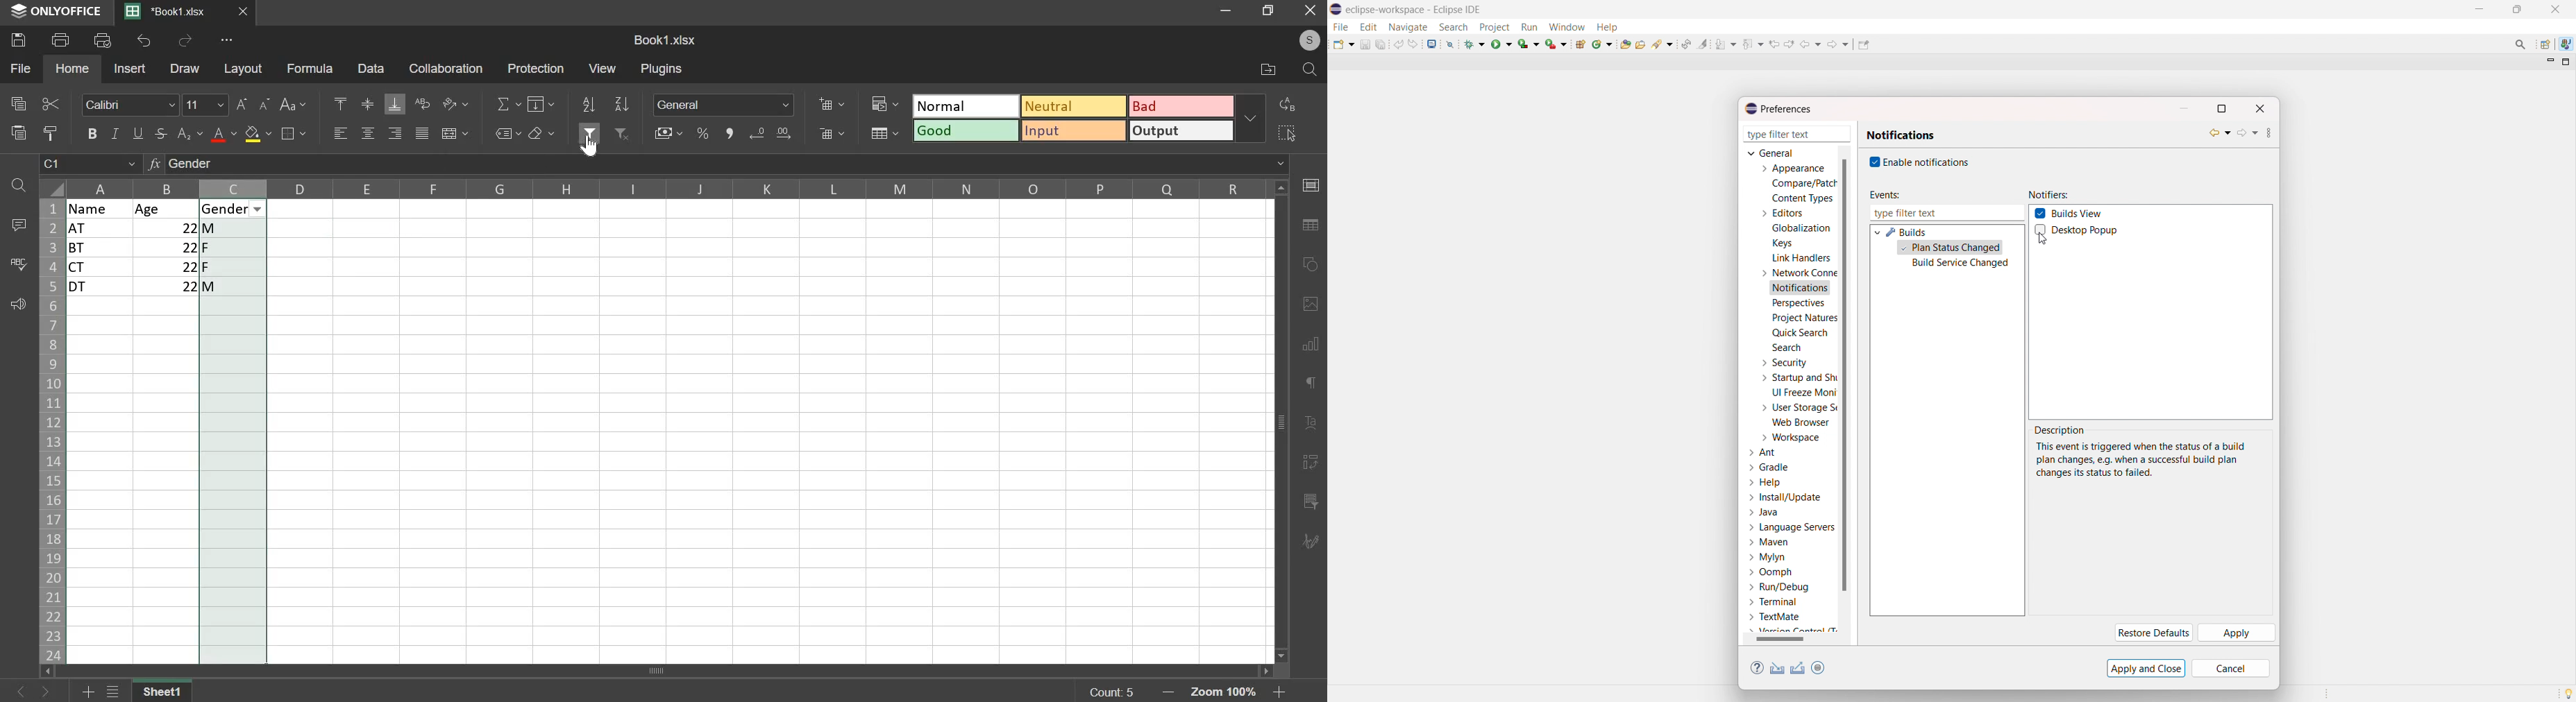 The image size is (2576, 728). What do you see at coordinates (18, 102) in the screenshot?
I see `copy` at bounding box center [18, 102].